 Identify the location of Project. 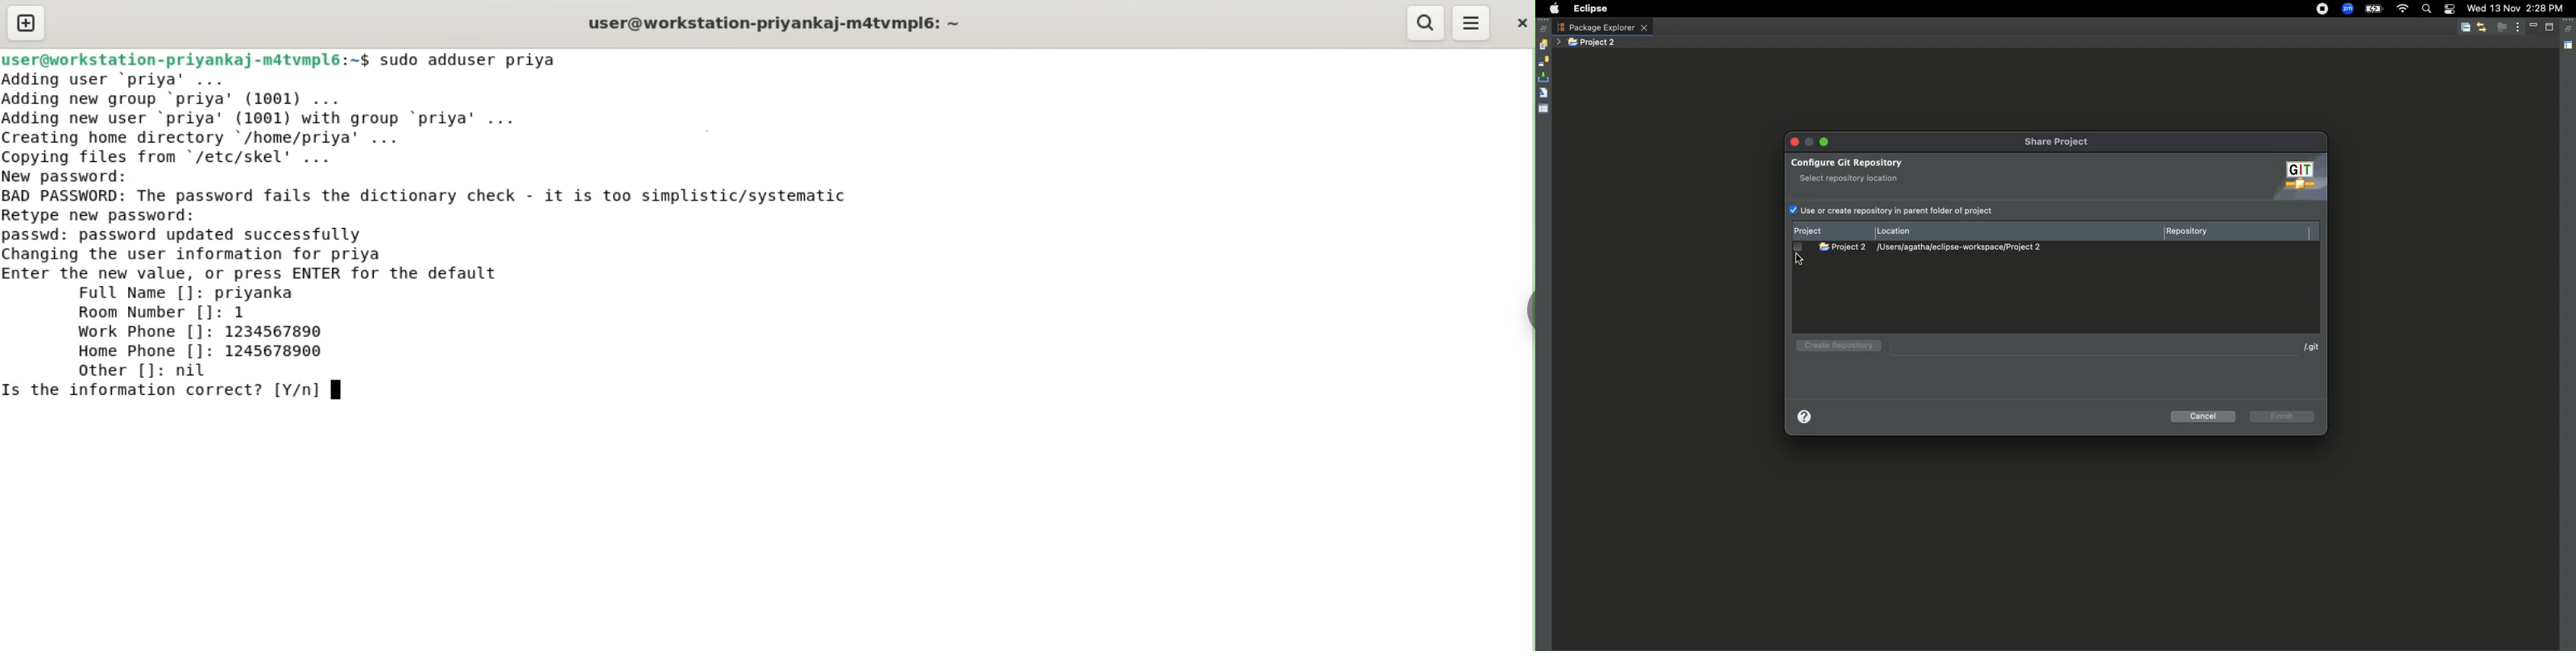
(1817, 229).